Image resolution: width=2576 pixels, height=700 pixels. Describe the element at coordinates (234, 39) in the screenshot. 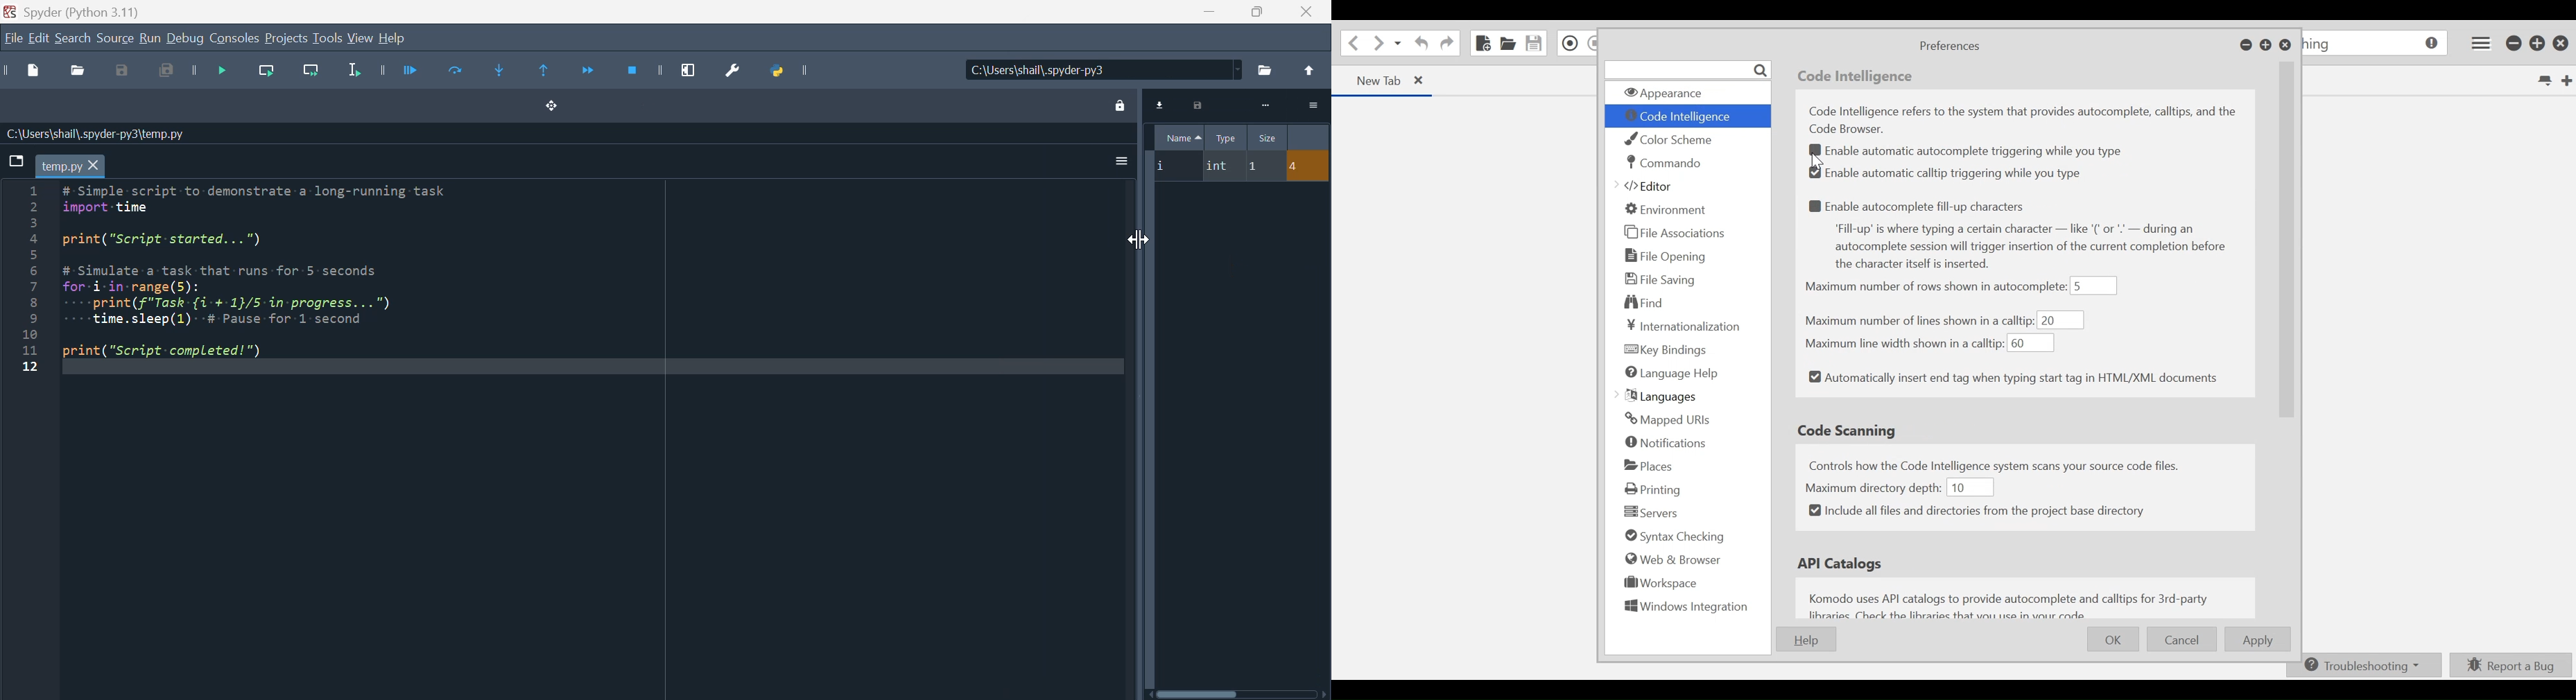

I see `Consoles` at that location.